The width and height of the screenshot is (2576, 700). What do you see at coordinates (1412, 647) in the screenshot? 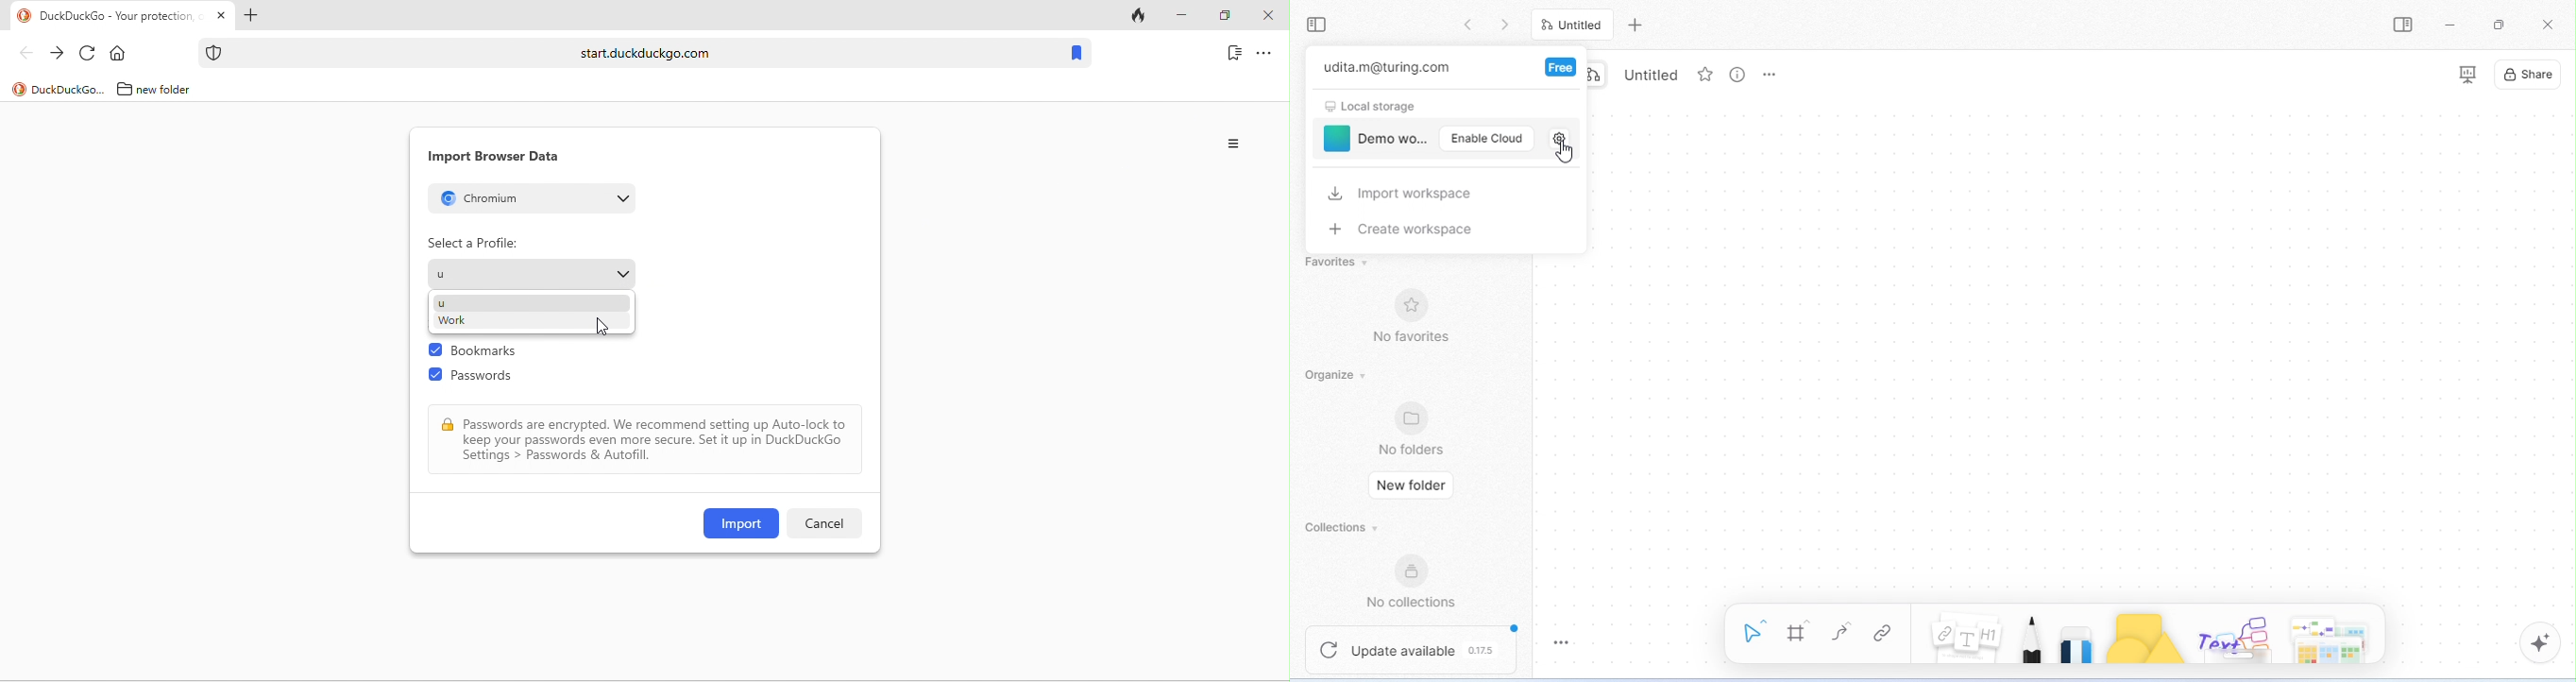
I see `update available` at bounding box center [1412, 647].